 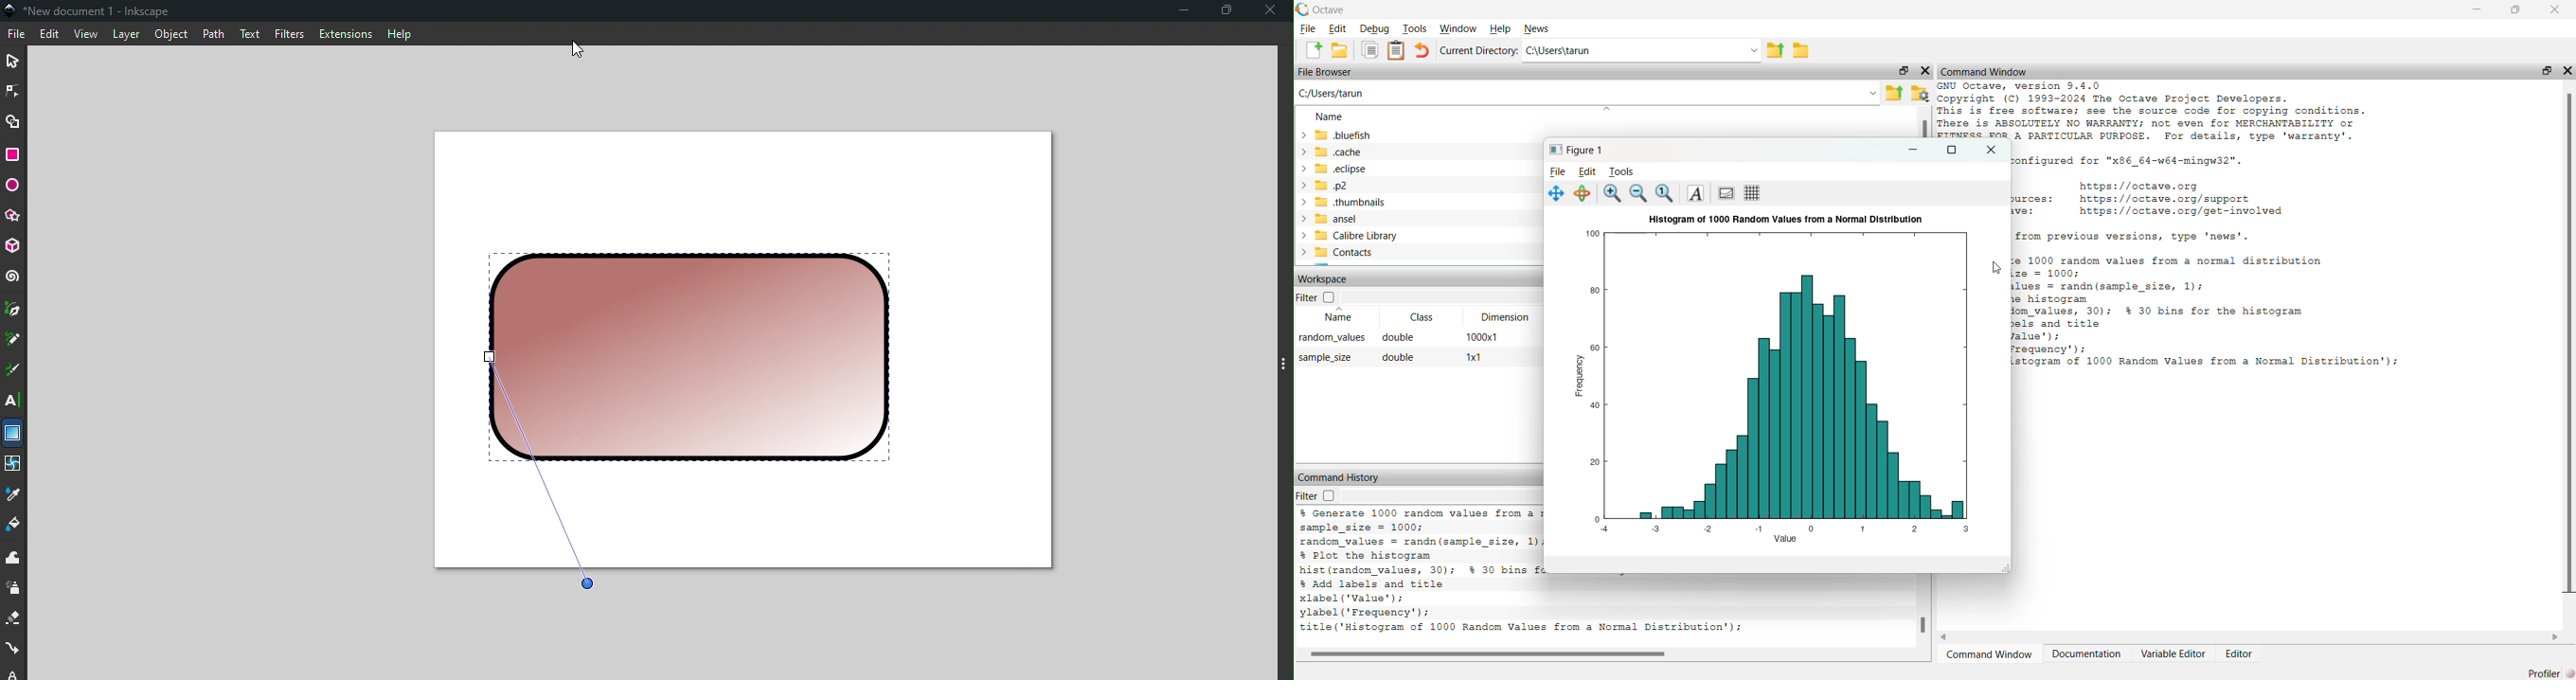 What do you see at coordinates (1755, 194) in the screenshot?
I see `Grid toggle` at bounding box center [1755, 194].